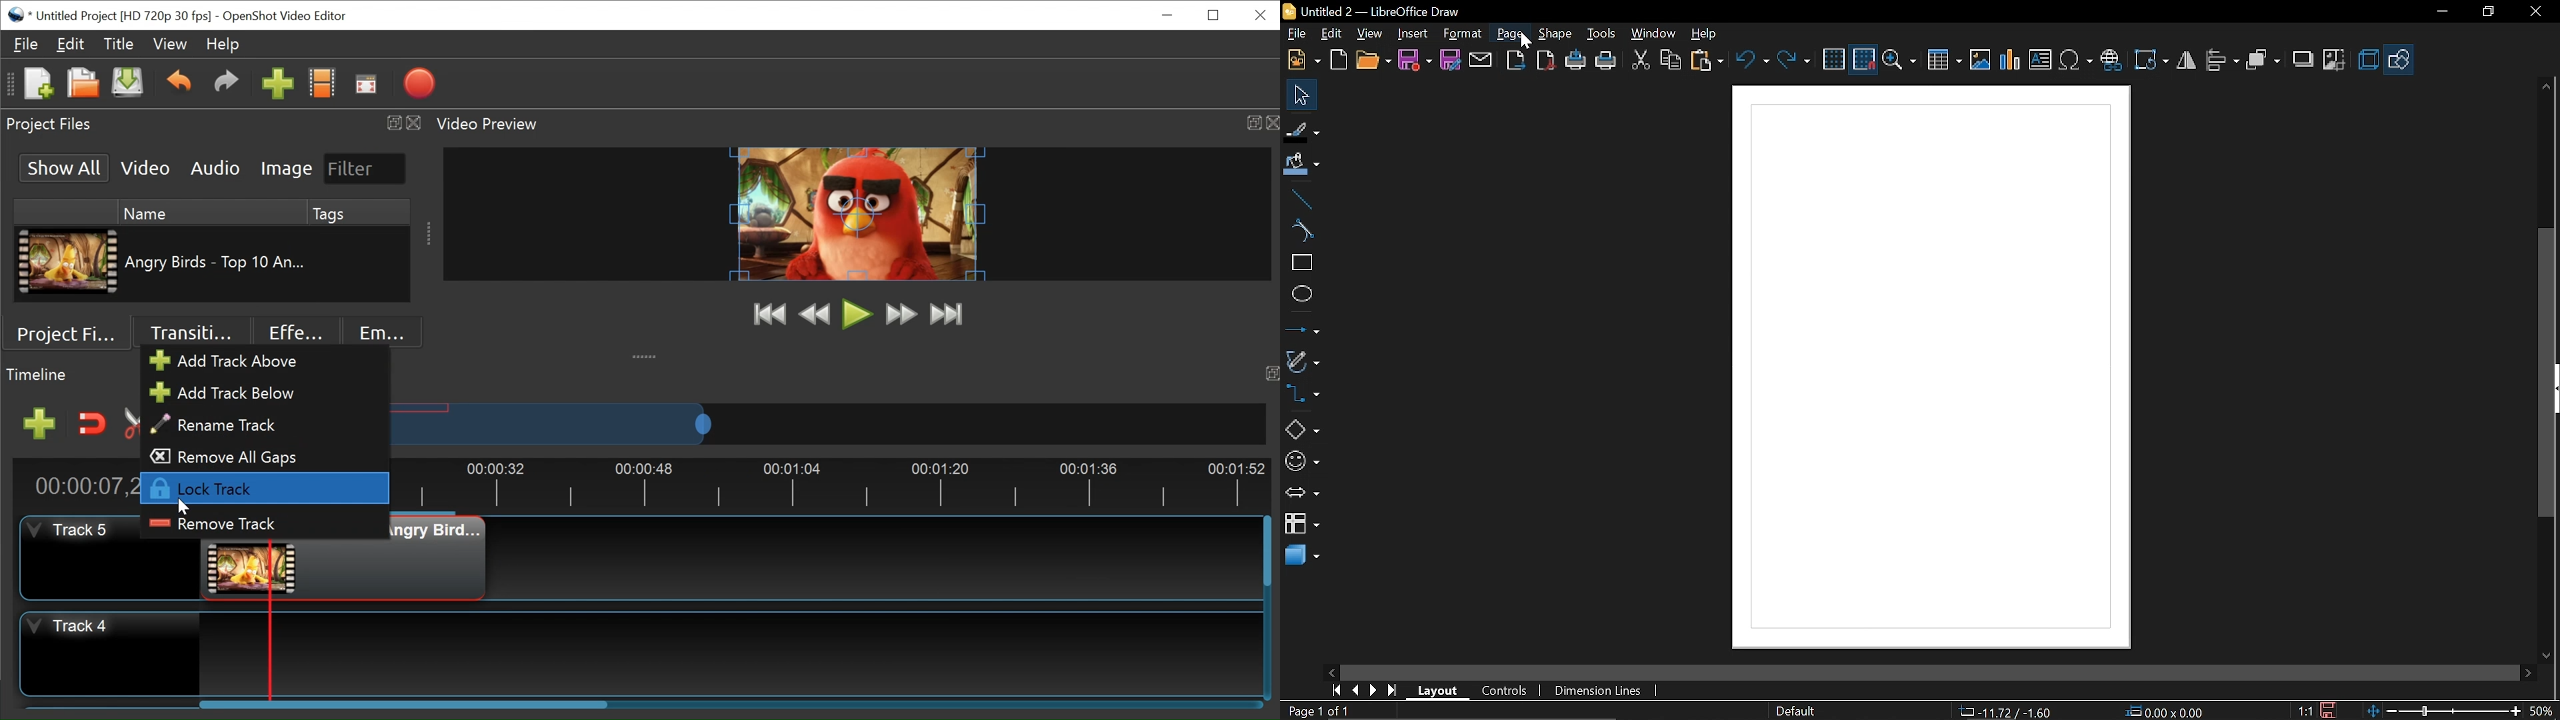 This screenshot has width=2576, height=728. Describe the element at coordinates (1603, 34) in the screenshot. I see `Tools` at that location.